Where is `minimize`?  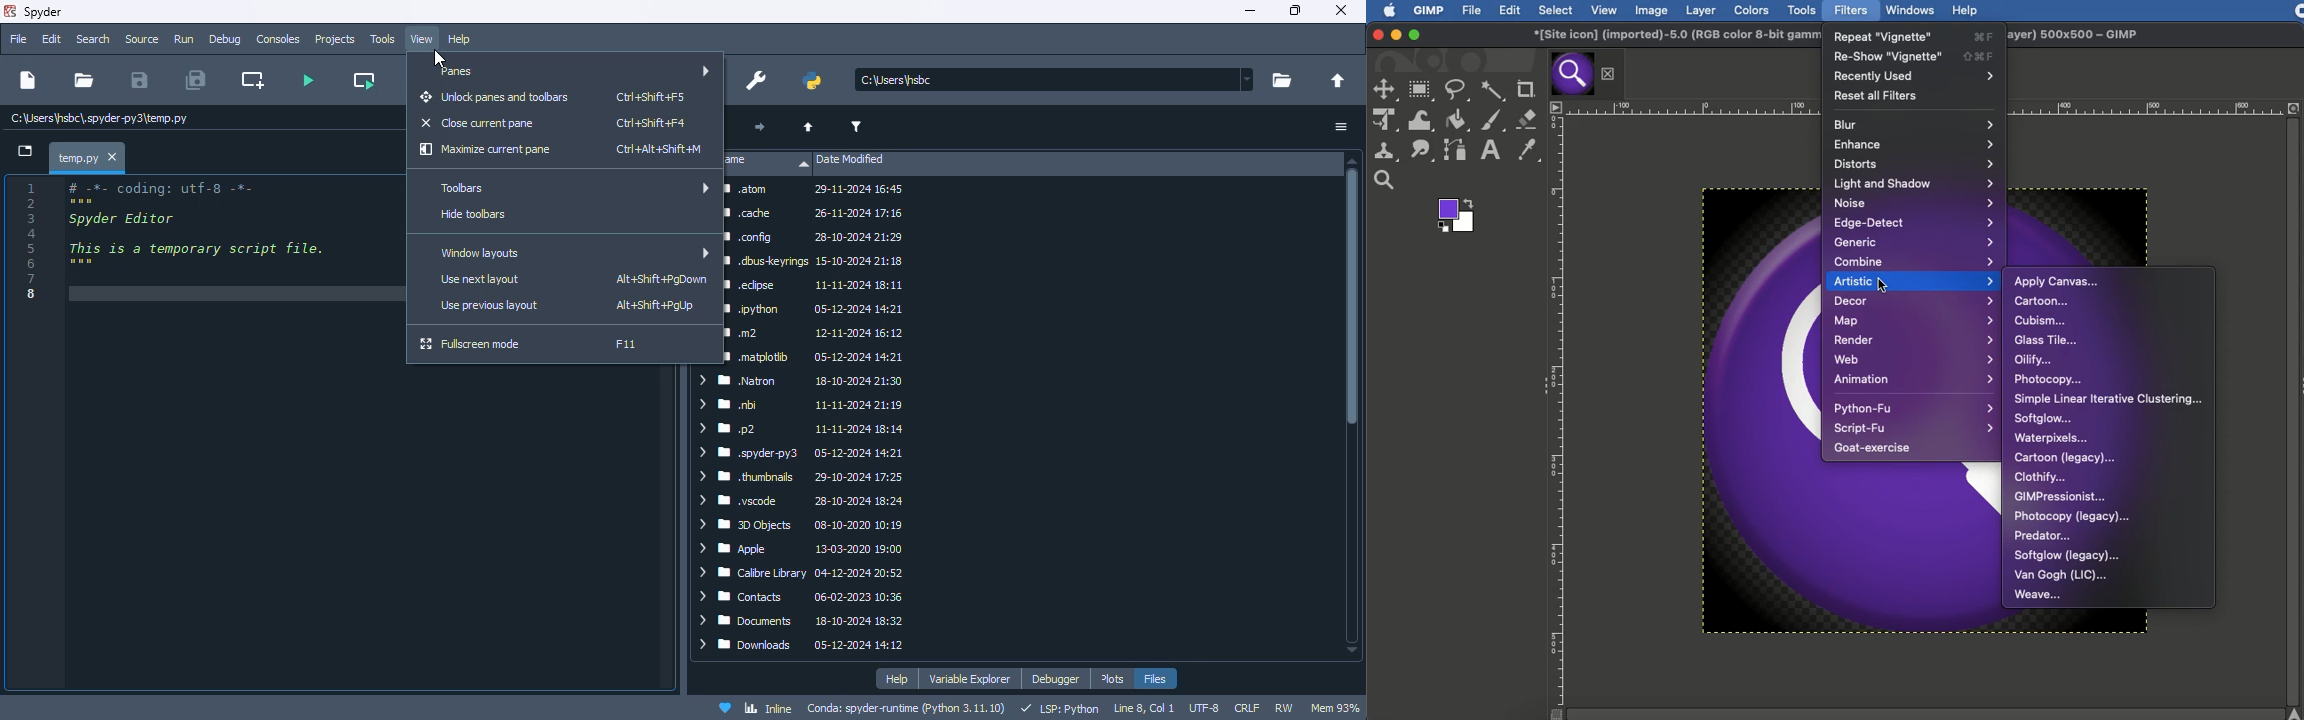
minimize is located at coordinates (1248, 11).